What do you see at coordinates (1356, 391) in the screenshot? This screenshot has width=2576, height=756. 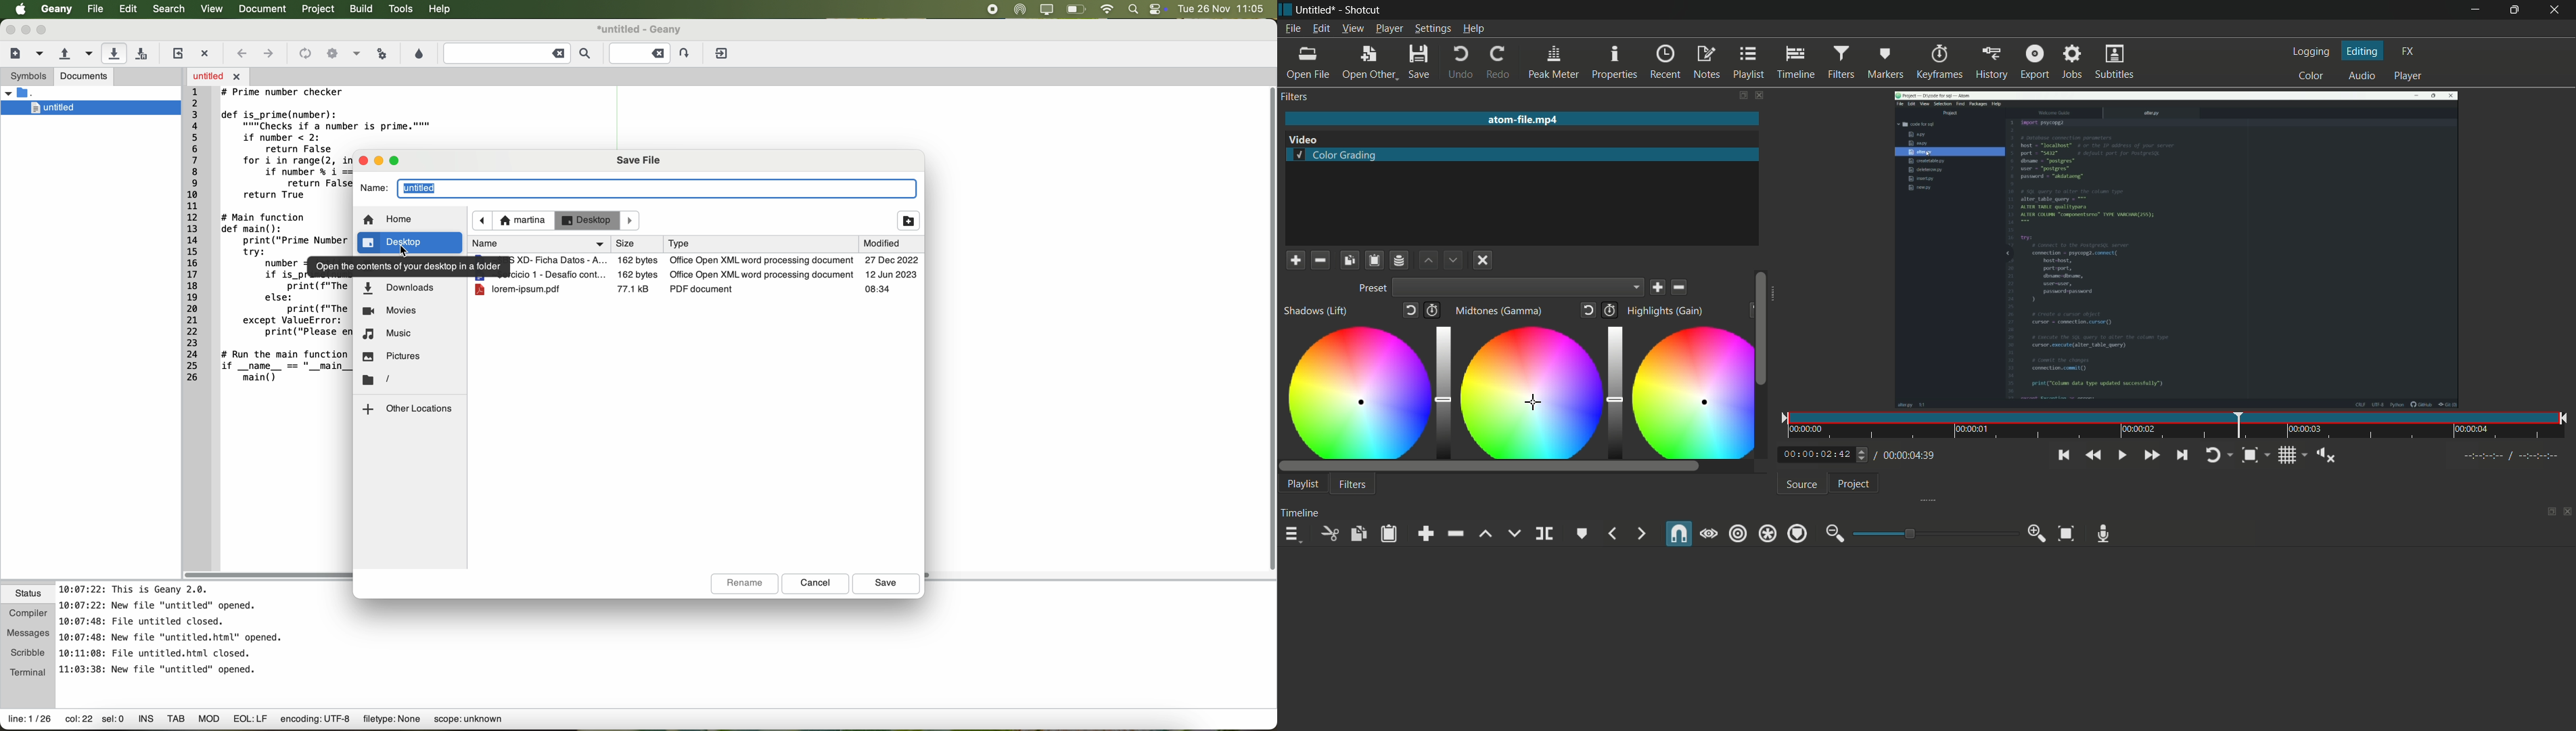 I see `adjustment circle` at bounding box center [1356, 391].